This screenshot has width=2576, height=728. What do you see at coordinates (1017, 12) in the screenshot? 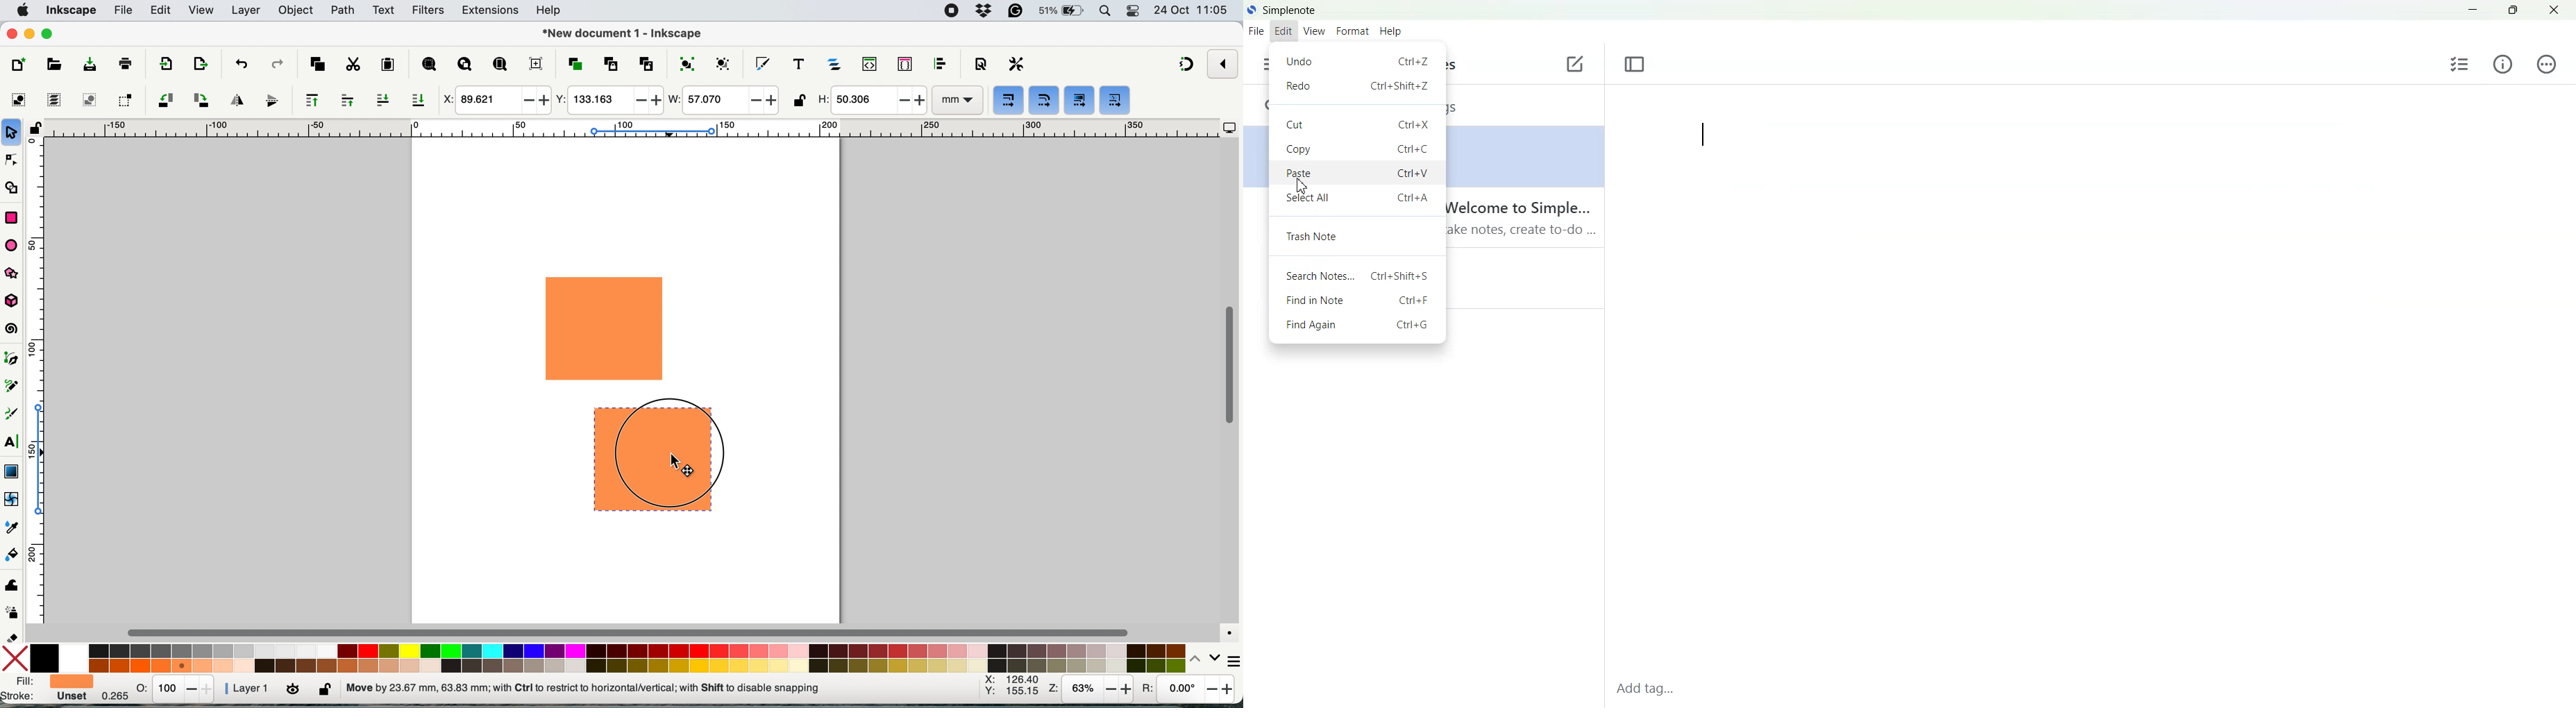
I see `grammarly` at bounding box center [1017, 12].